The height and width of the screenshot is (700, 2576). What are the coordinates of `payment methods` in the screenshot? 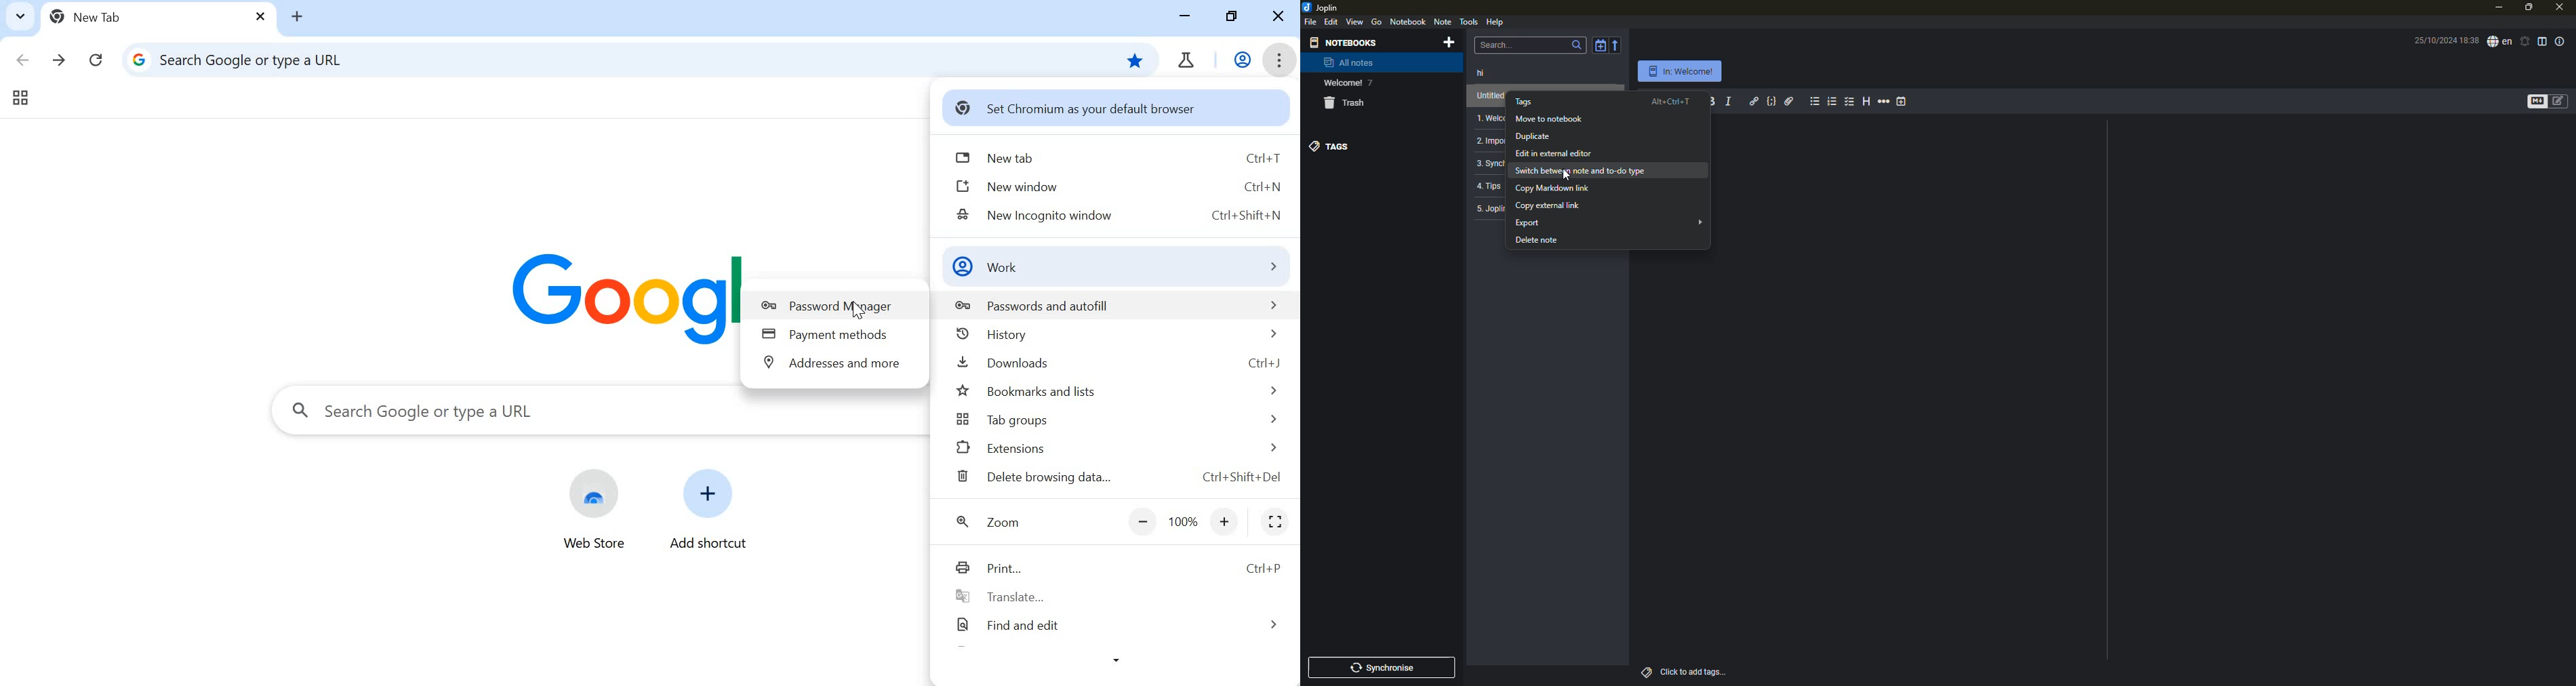 It's located at (830, 336).